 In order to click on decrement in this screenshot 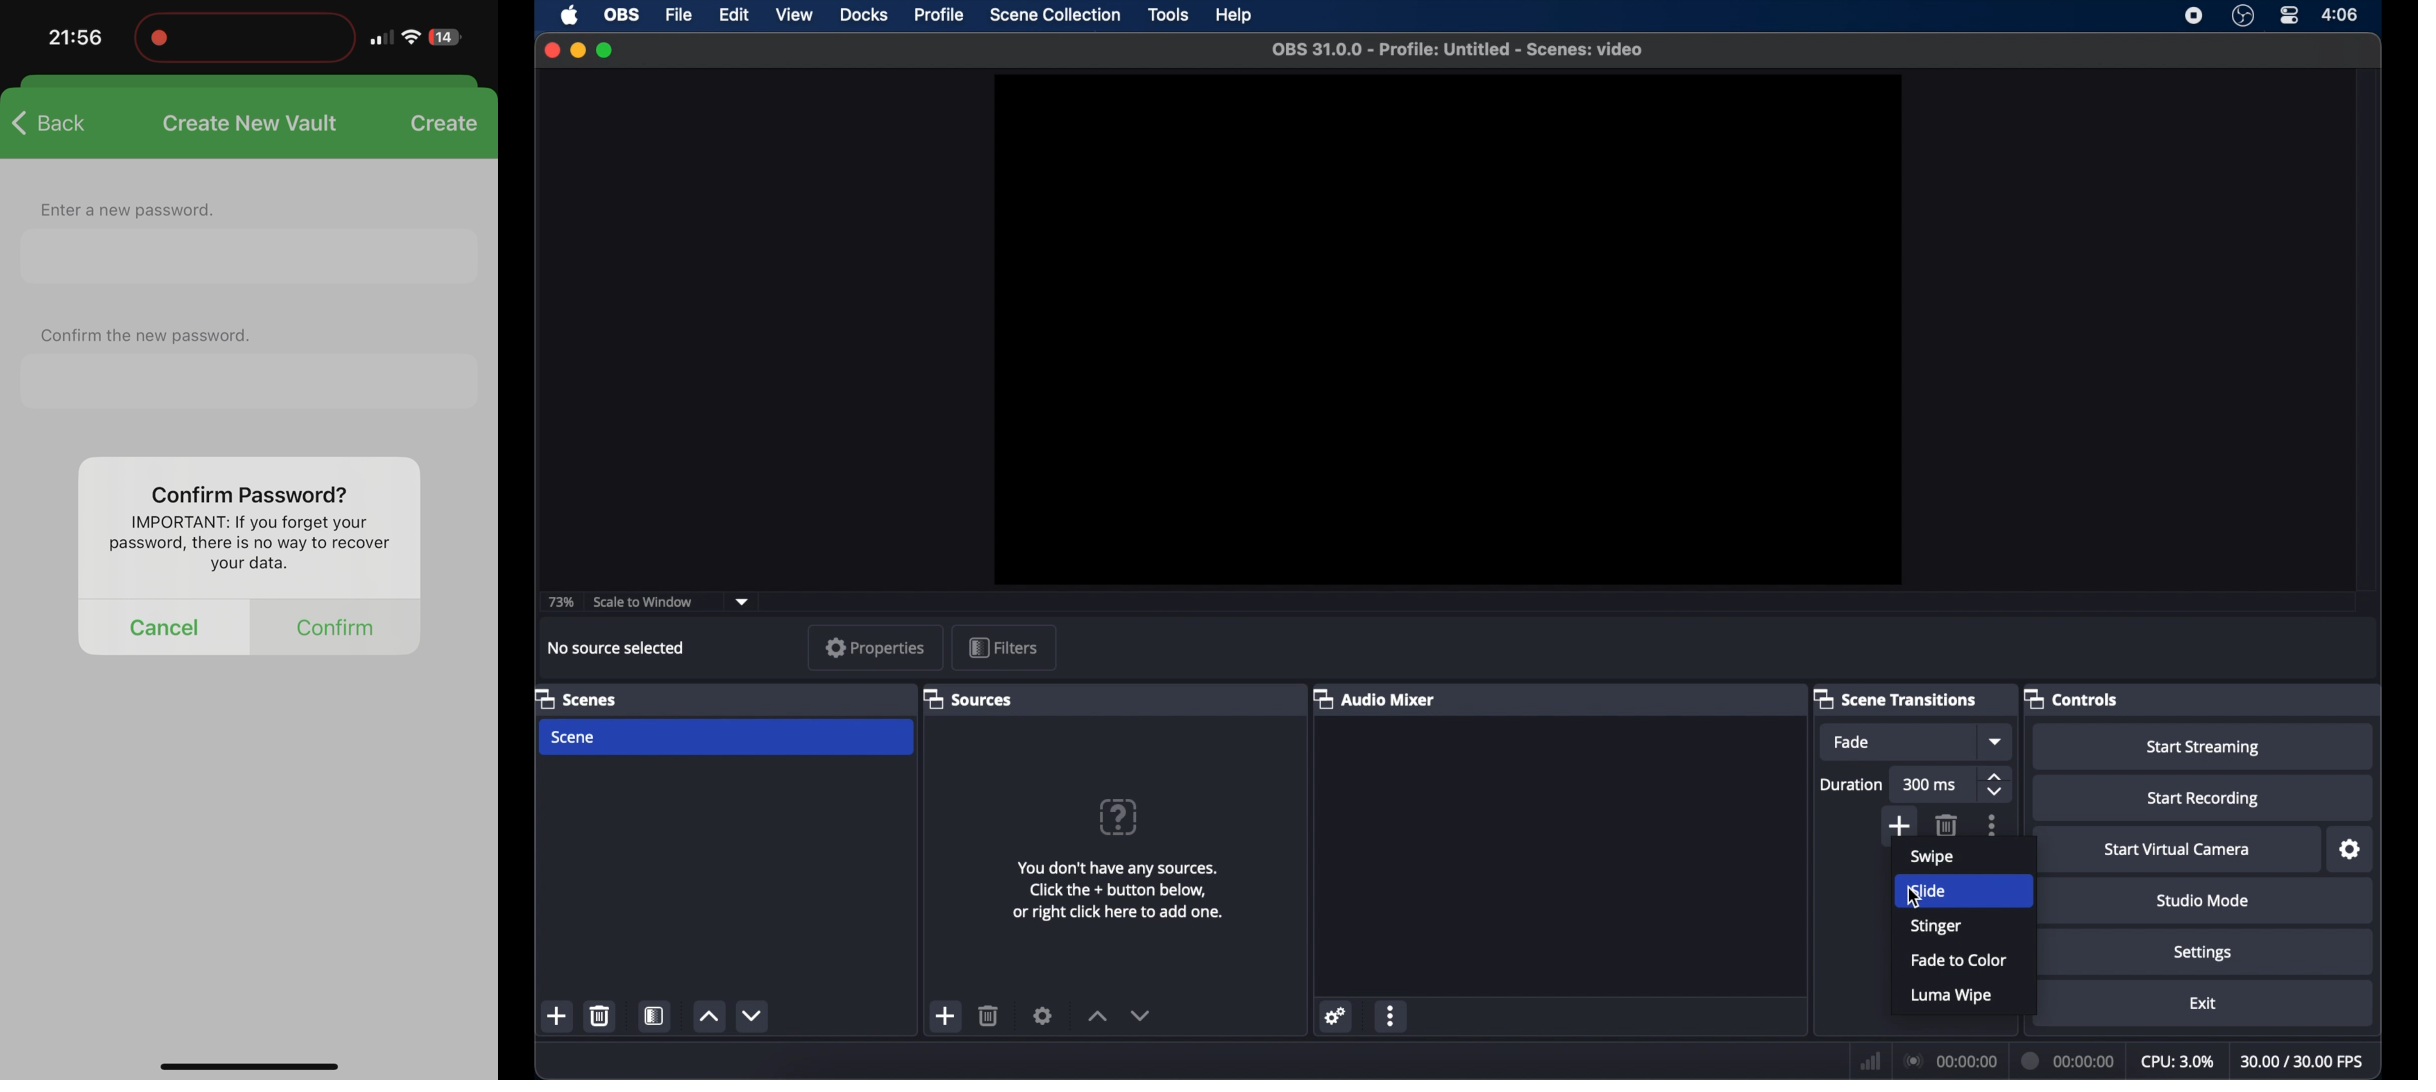, I will do `click(1142, 1015)`.